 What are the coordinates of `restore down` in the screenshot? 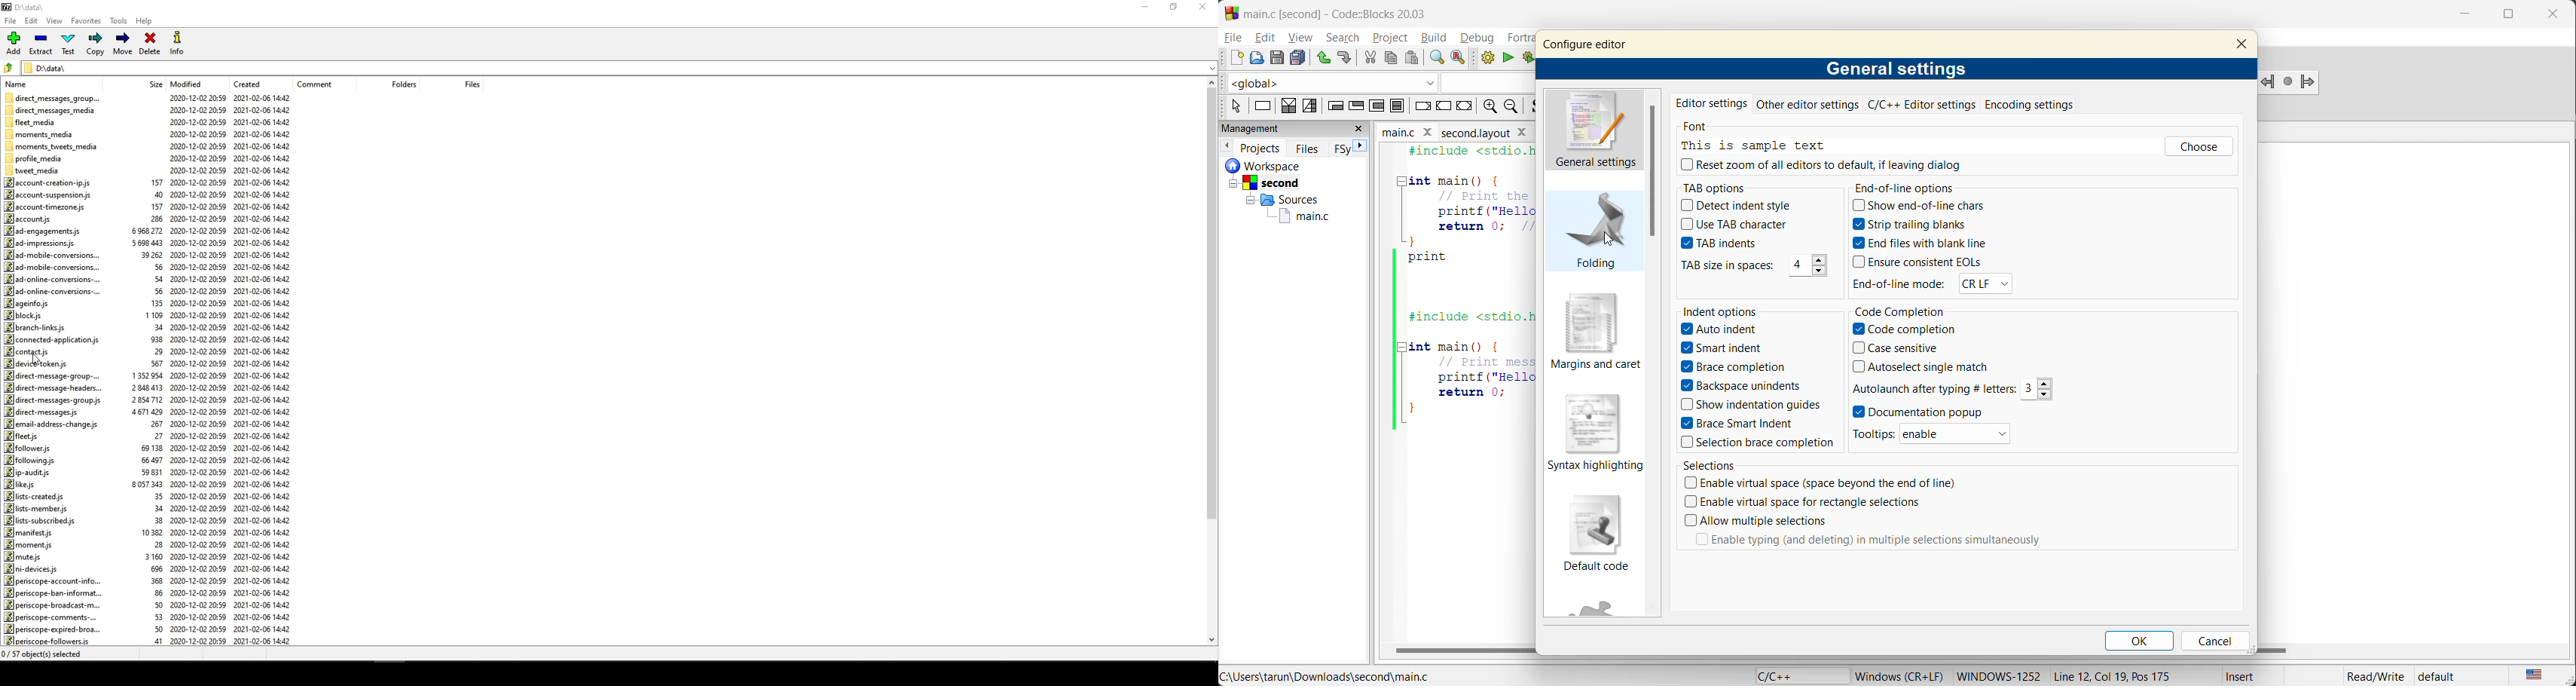 It's located at (1178, 8).